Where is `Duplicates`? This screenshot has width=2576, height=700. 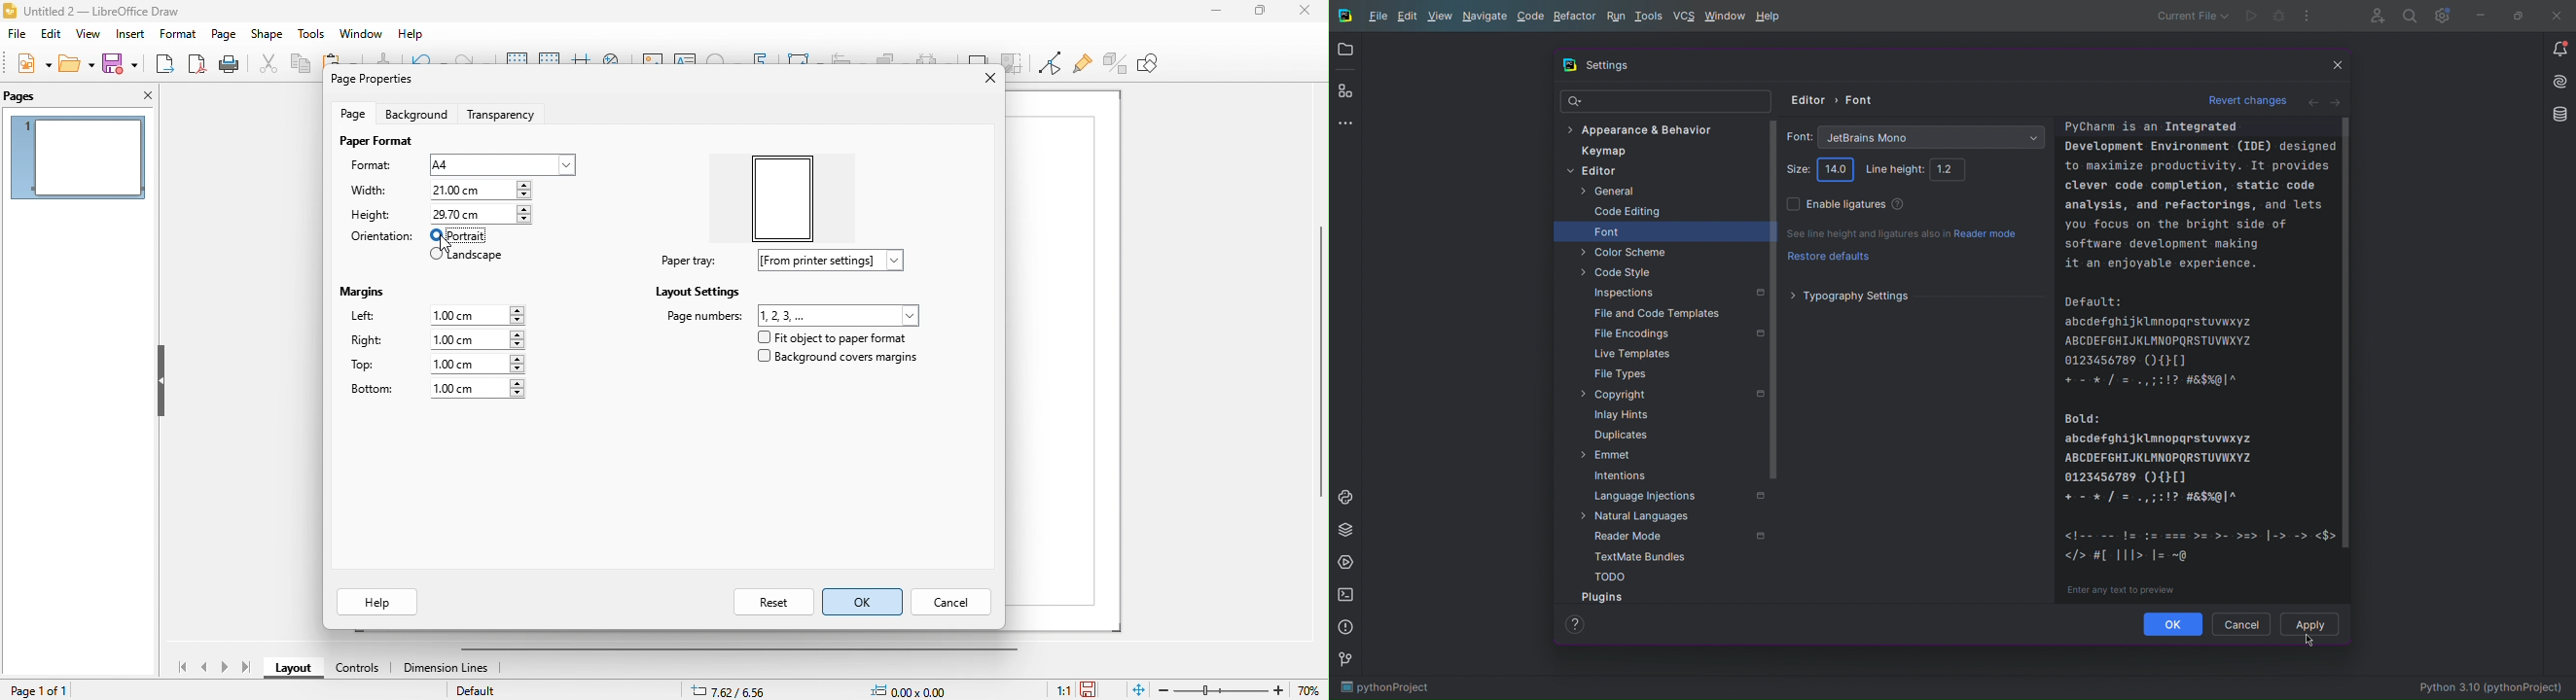
Duplicates is located at coordinates (1619, 435).